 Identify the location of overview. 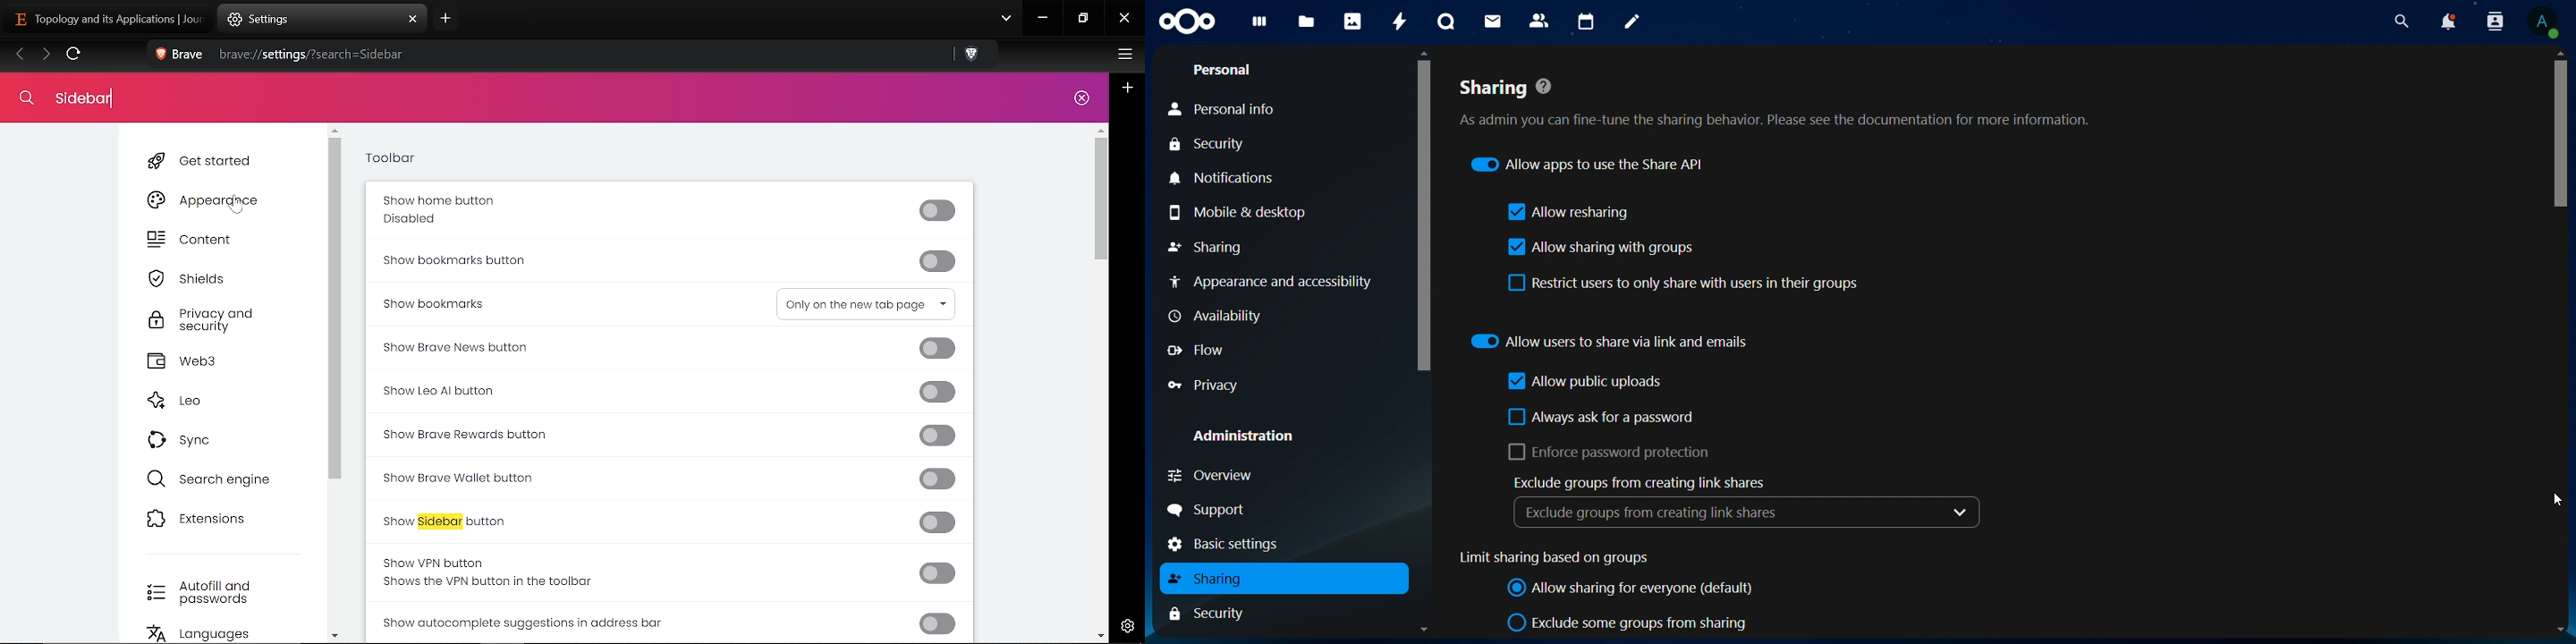
(1212, 473).